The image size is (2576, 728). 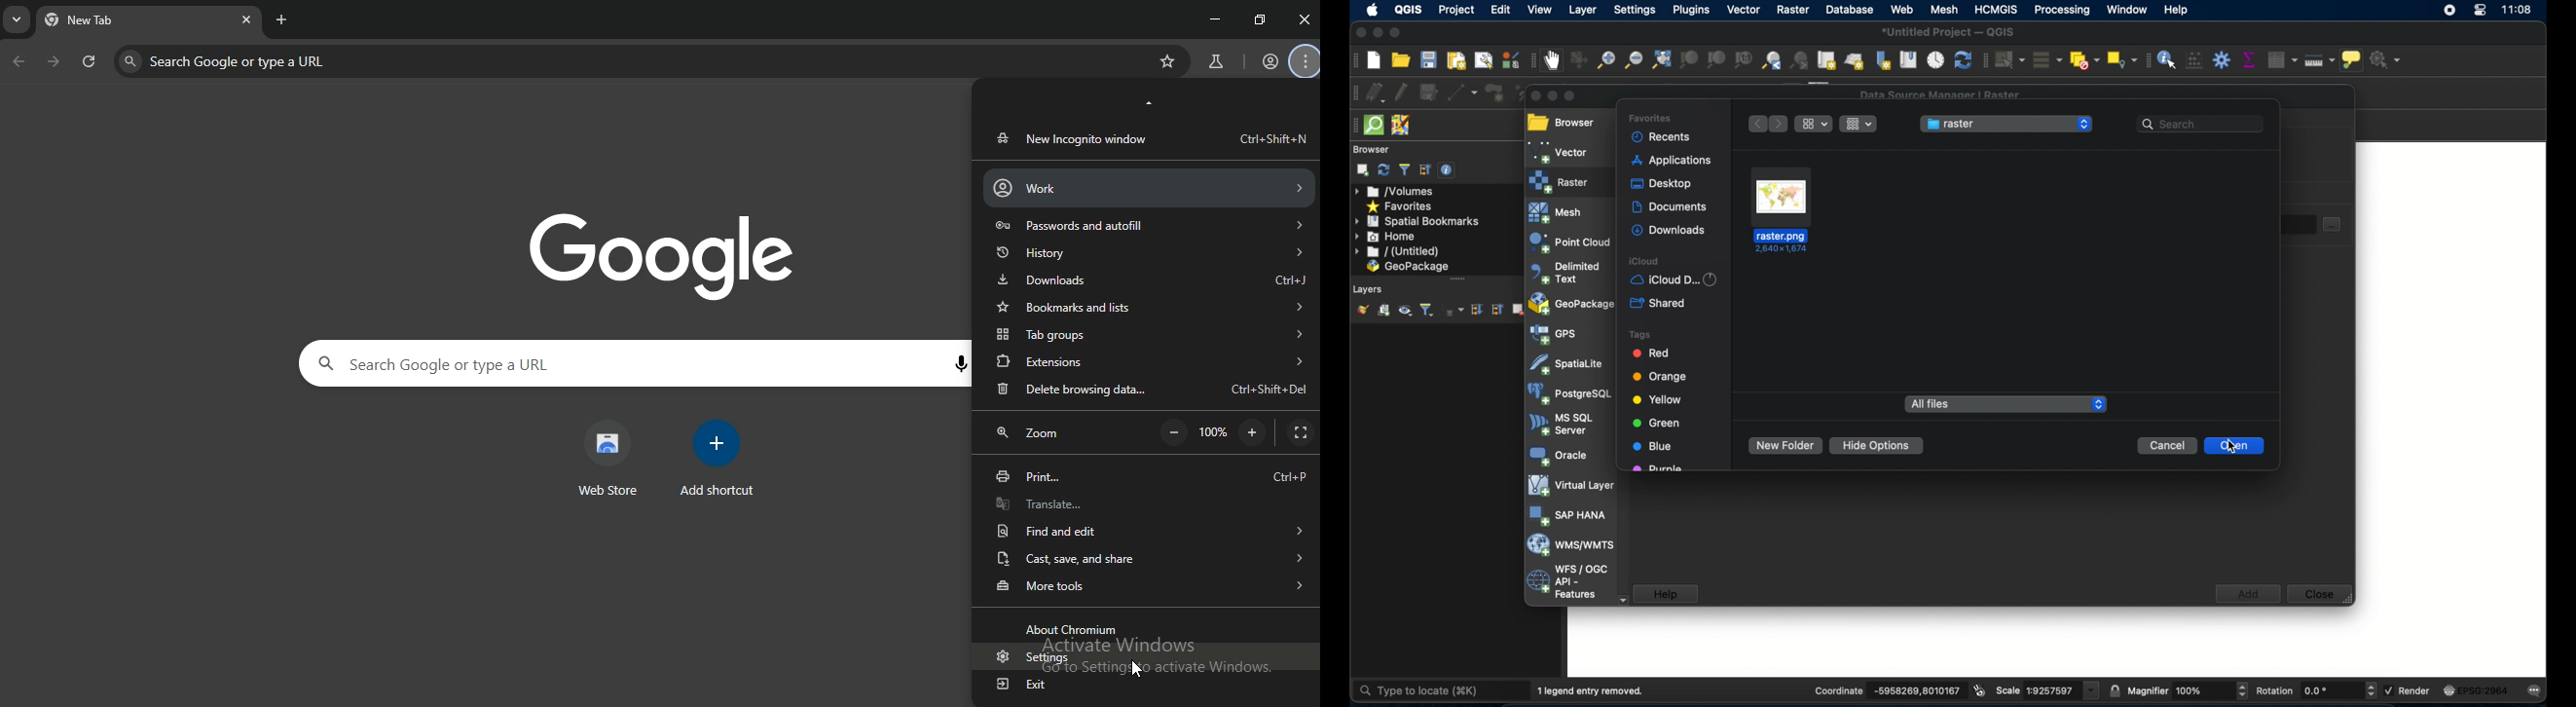 What do you see at coordinates (2317, 691) in the screenshot?
I see `rotations` at bounding box center [2317, 691].